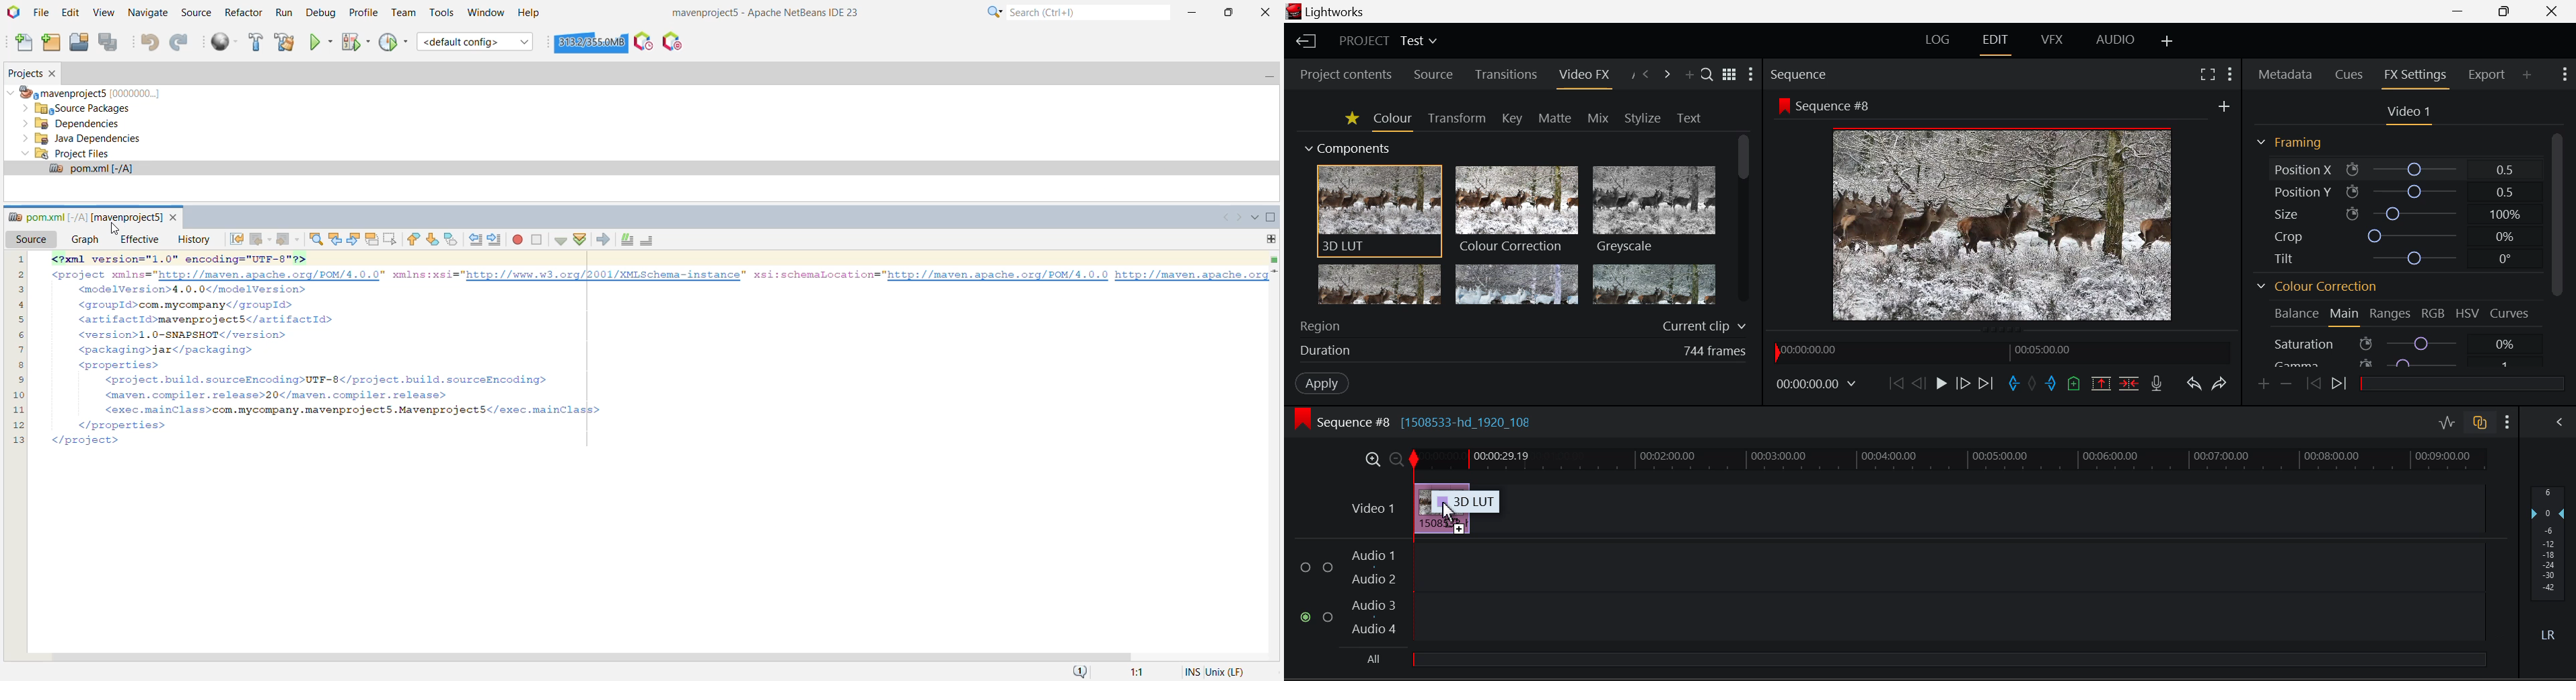 Image resolution: width=2576 pixels, height=700 pixels. Describe the element at coordinates (260, 239) in the screenshot. I see `Back` at that location.